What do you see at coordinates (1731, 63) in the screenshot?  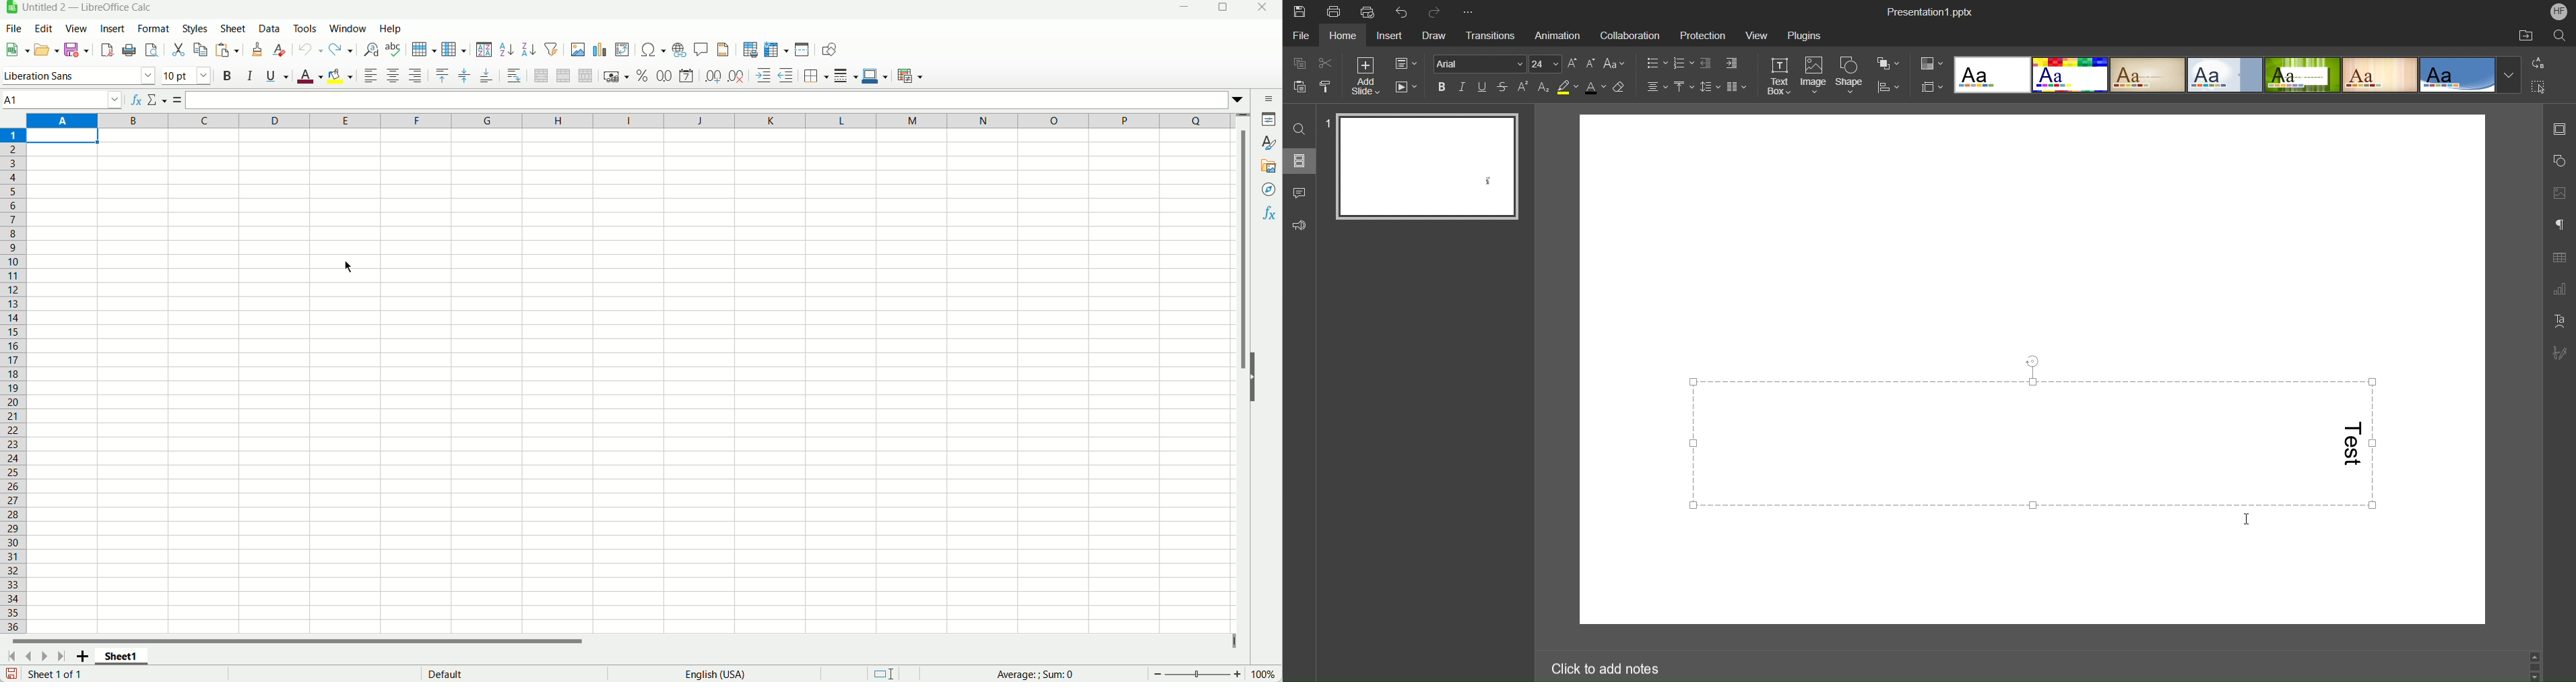 I see `Increase Indent` at bounding box center [1731, 63].